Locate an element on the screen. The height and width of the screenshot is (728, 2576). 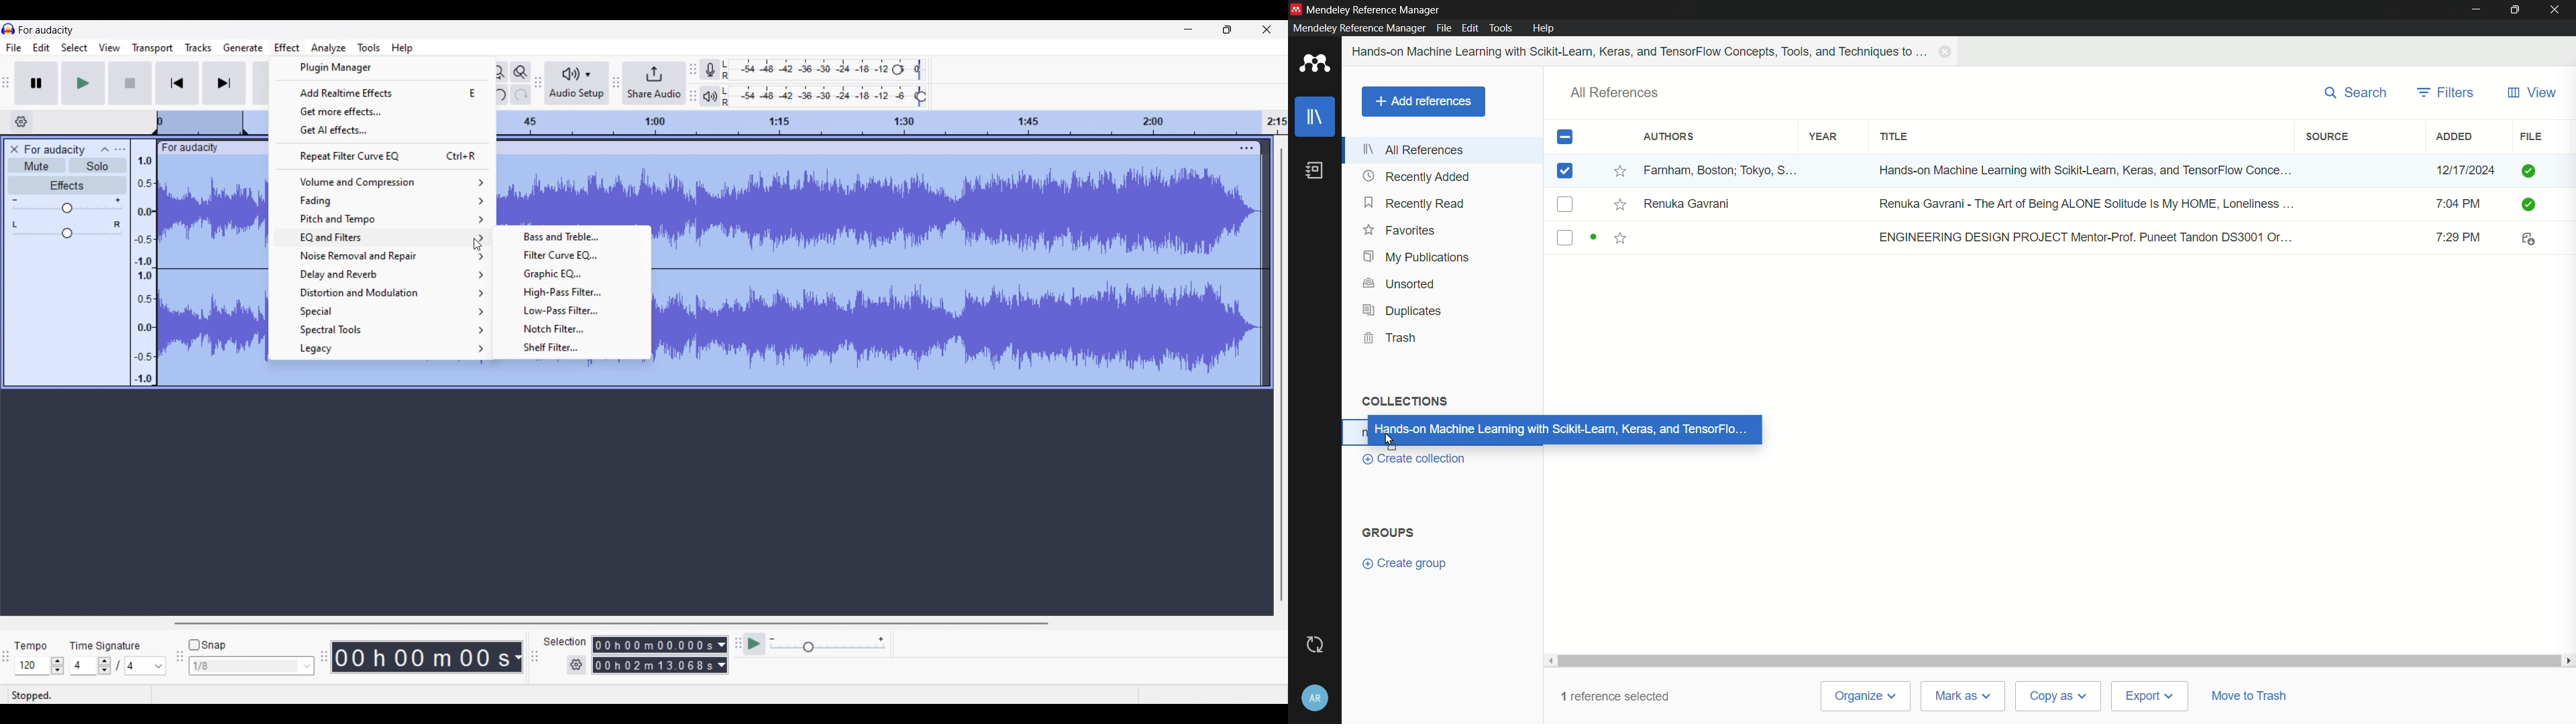
Timeline options is located at coordinates (22, 121).